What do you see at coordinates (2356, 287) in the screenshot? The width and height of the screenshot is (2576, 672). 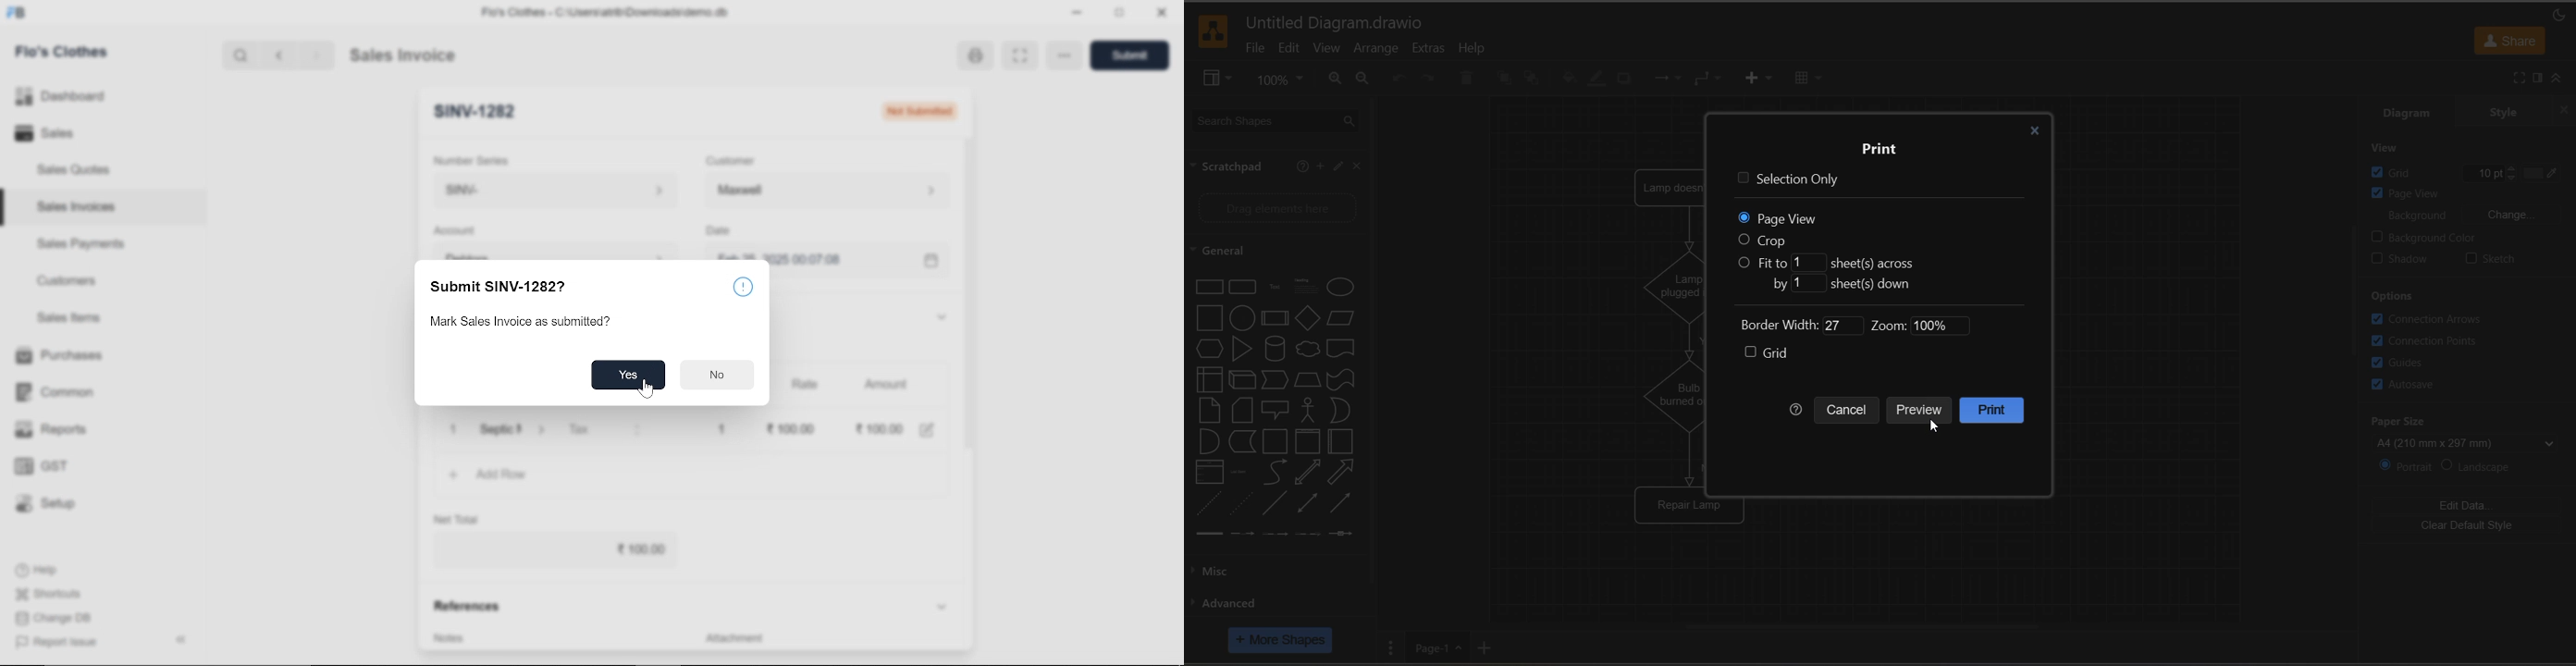 I see `vertical scroll bar` at bounding box center [2356, 287].